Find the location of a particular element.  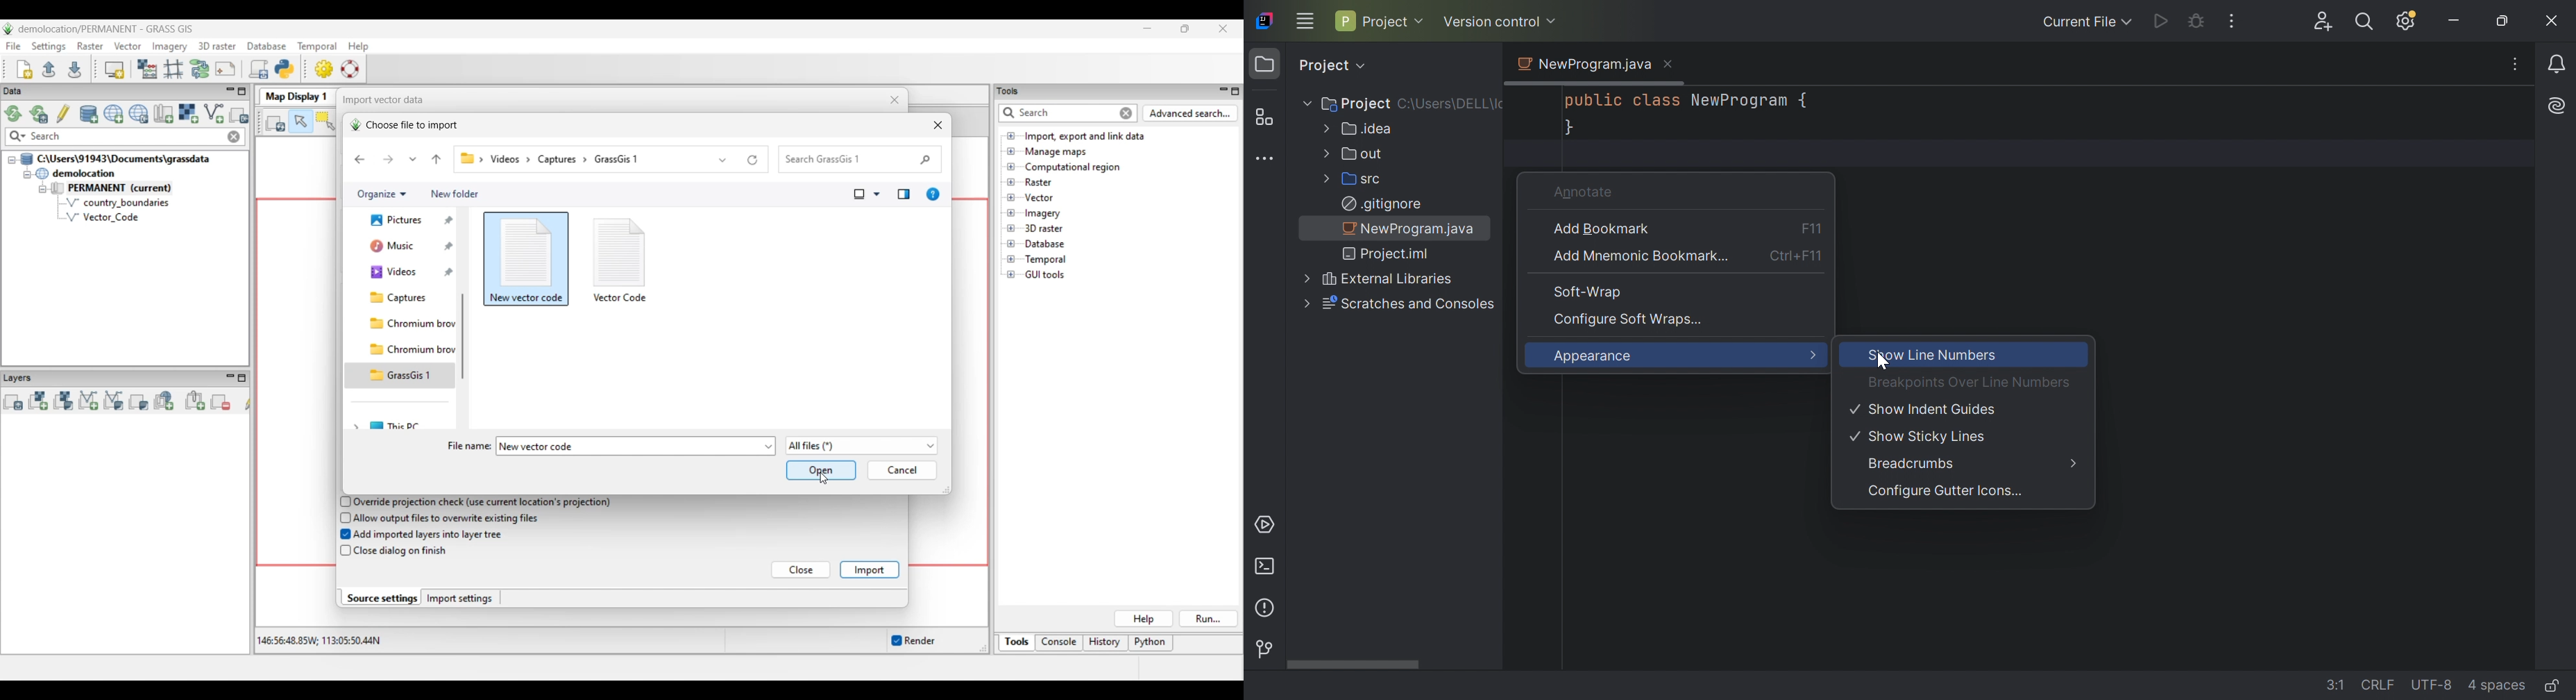

Project is located at coordinates (1267, 65).